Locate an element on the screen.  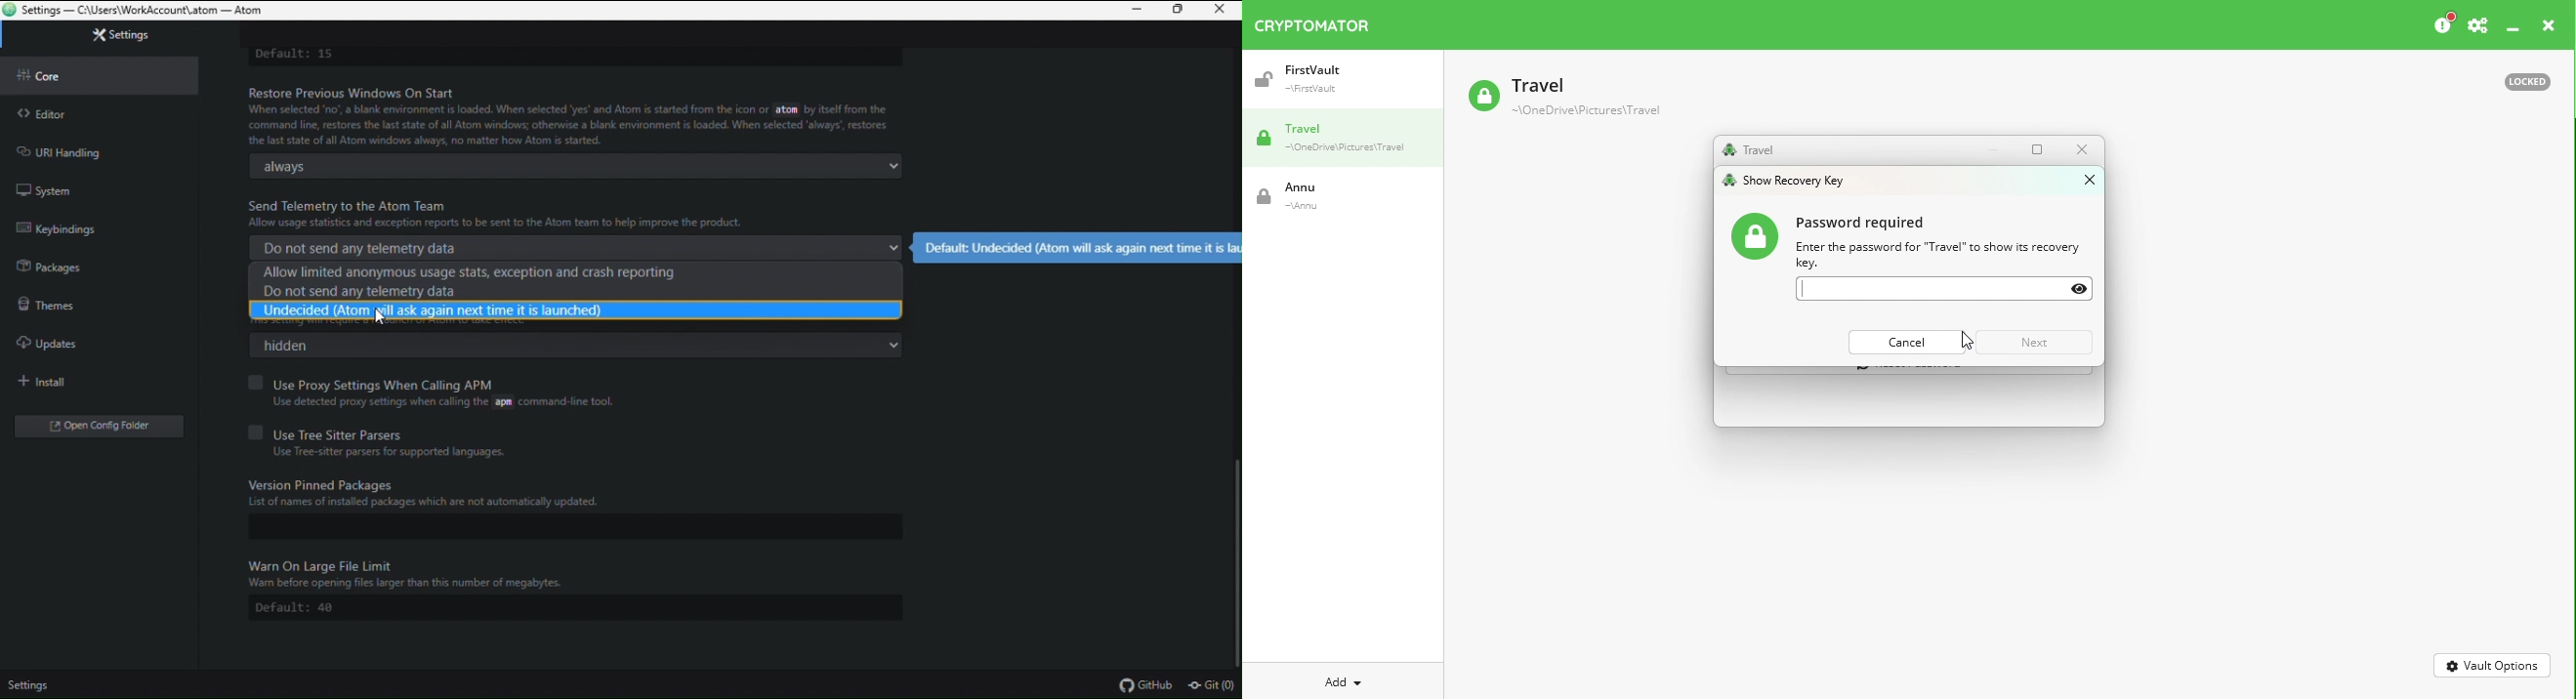
Use Proxy Settings When Calling APM is located at coordinates (554, 383).